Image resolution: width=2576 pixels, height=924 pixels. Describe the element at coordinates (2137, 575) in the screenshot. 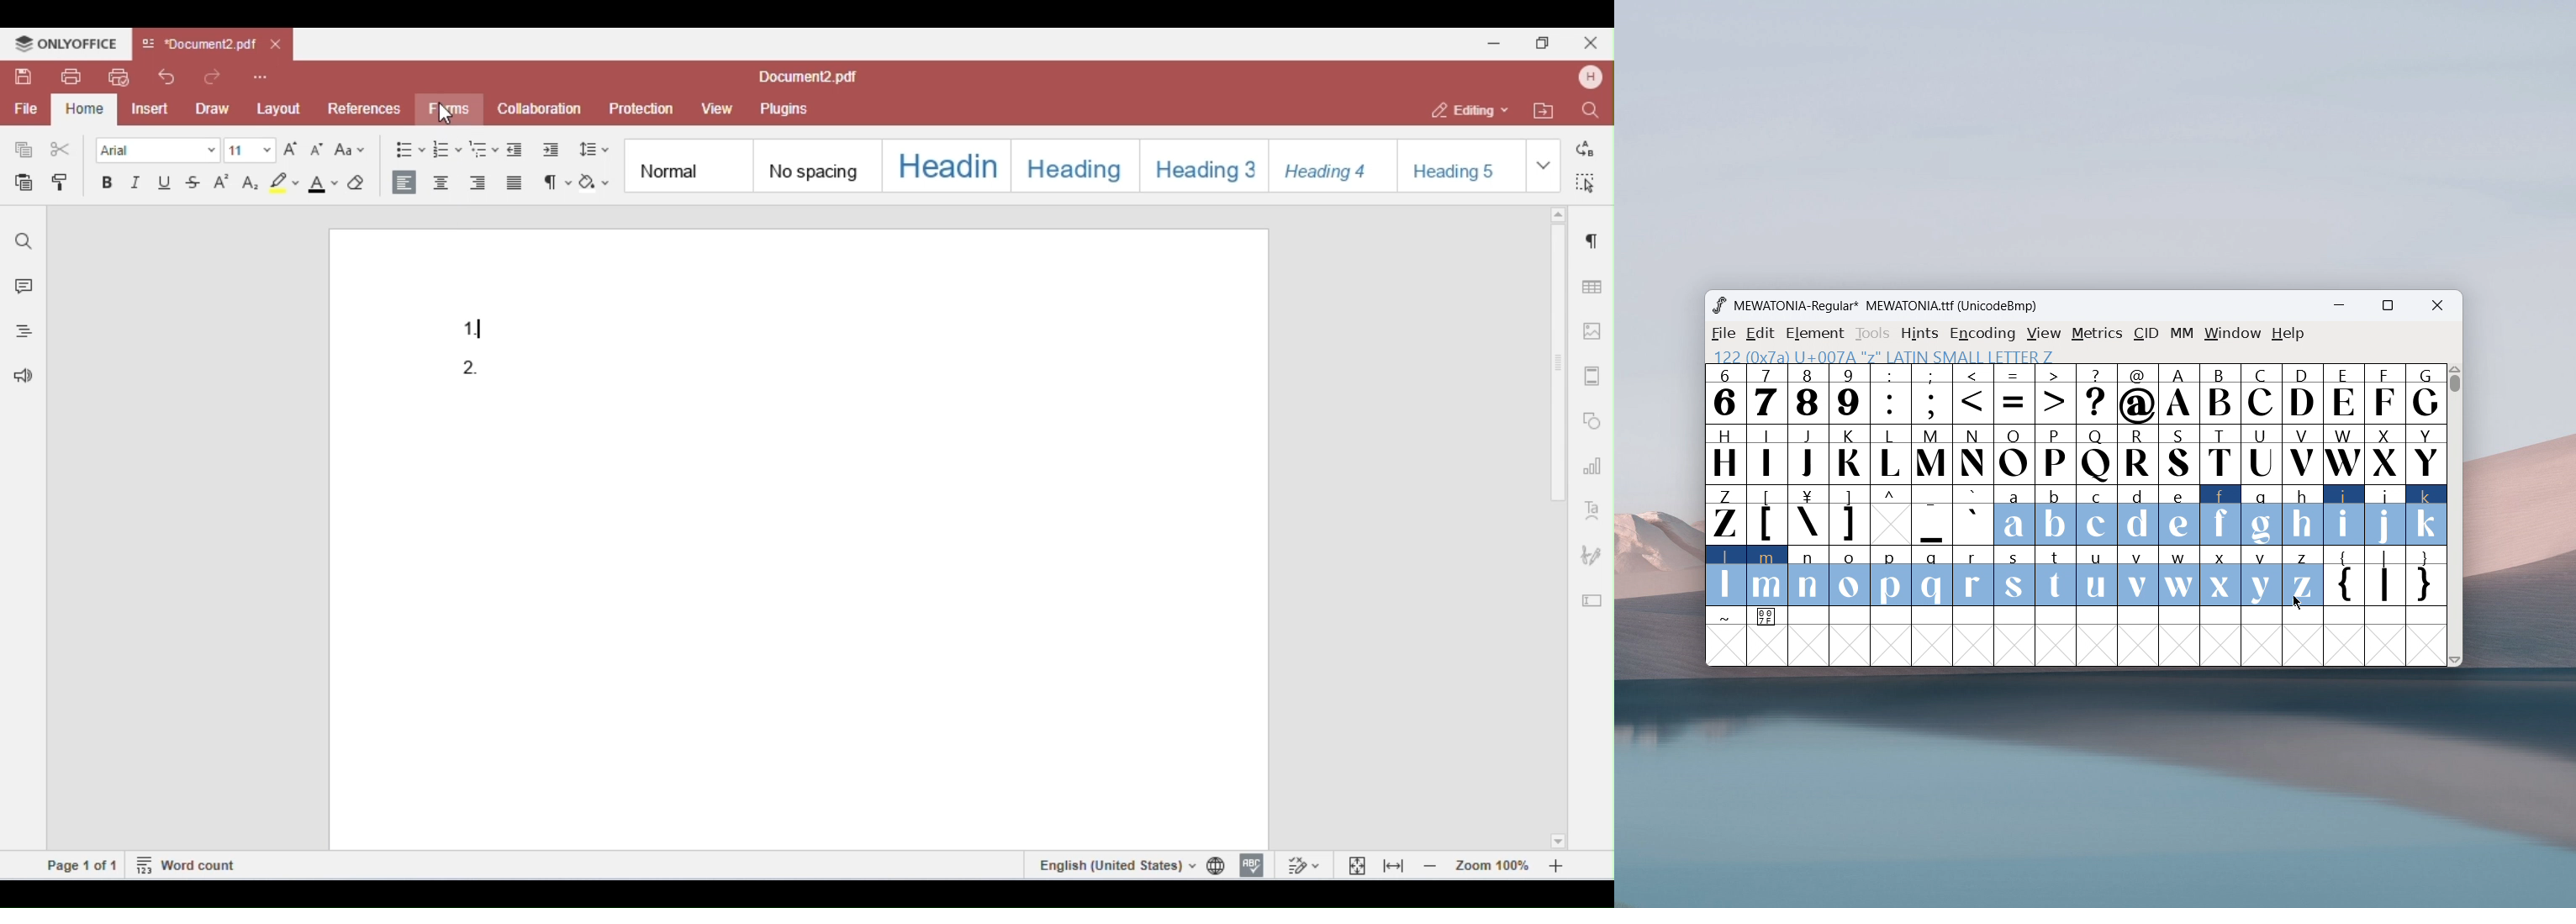

I see `v` at that location.